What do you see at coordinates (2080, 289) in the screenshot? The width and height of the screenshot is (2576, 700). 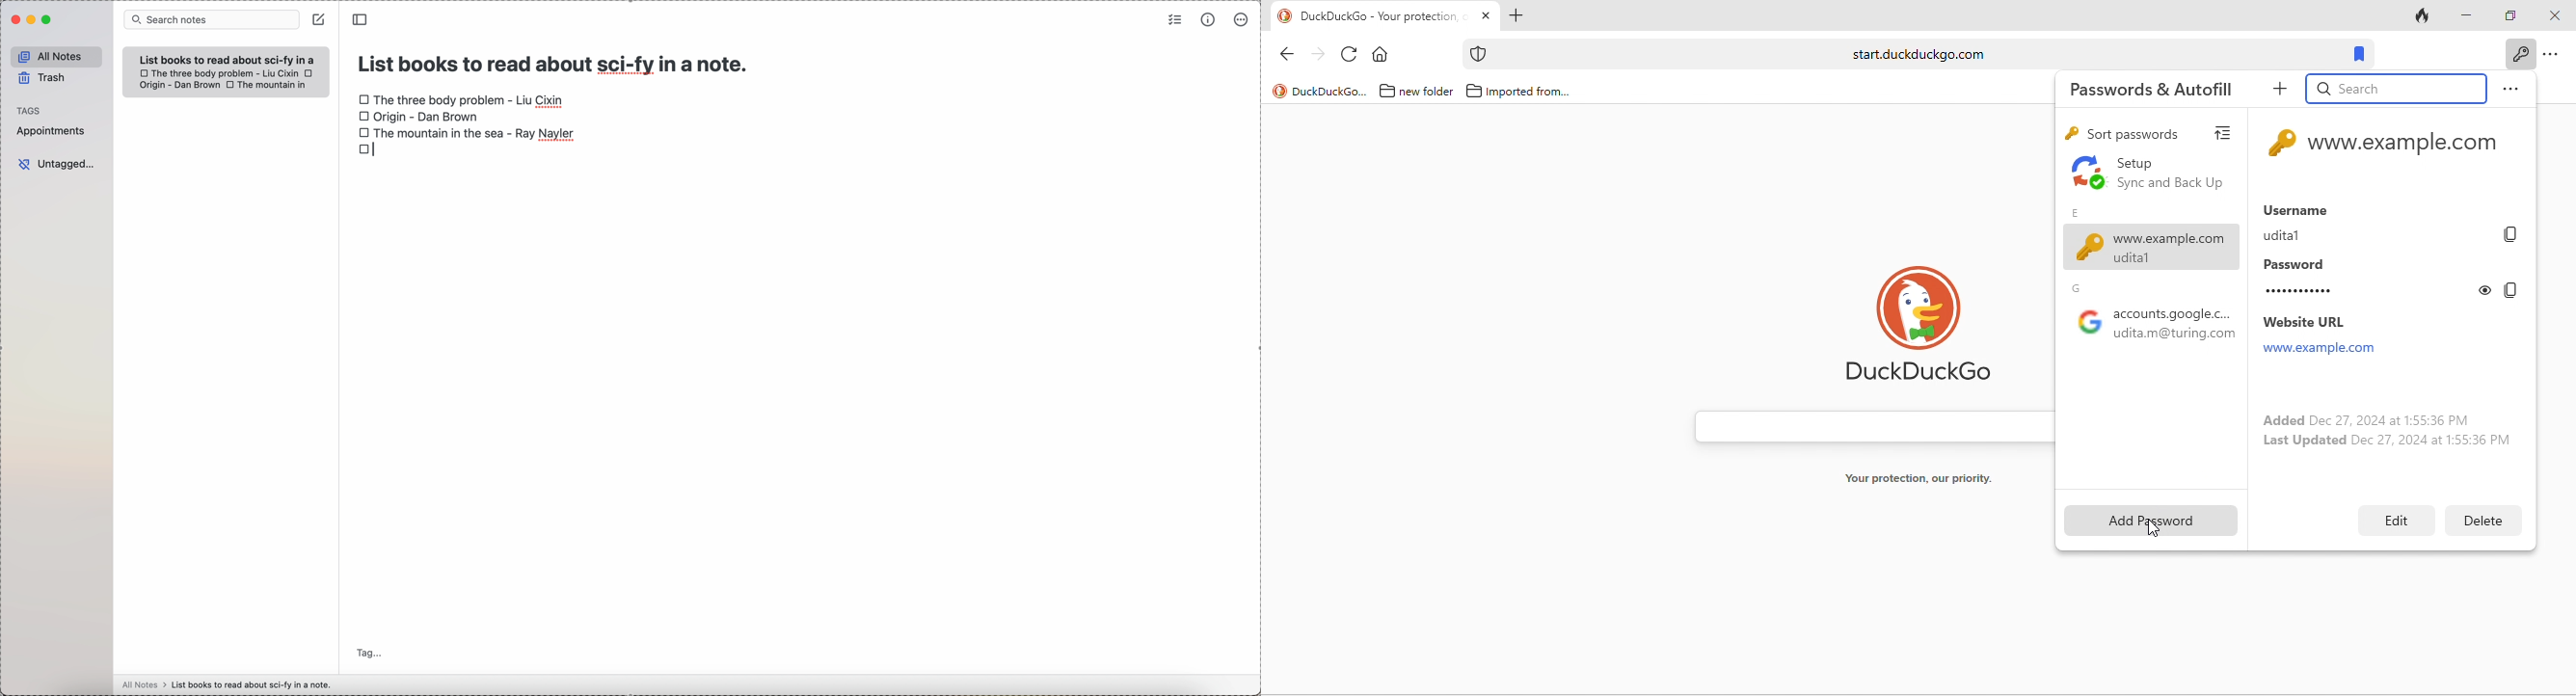 I see `g` at bounding box center [2080, 289].